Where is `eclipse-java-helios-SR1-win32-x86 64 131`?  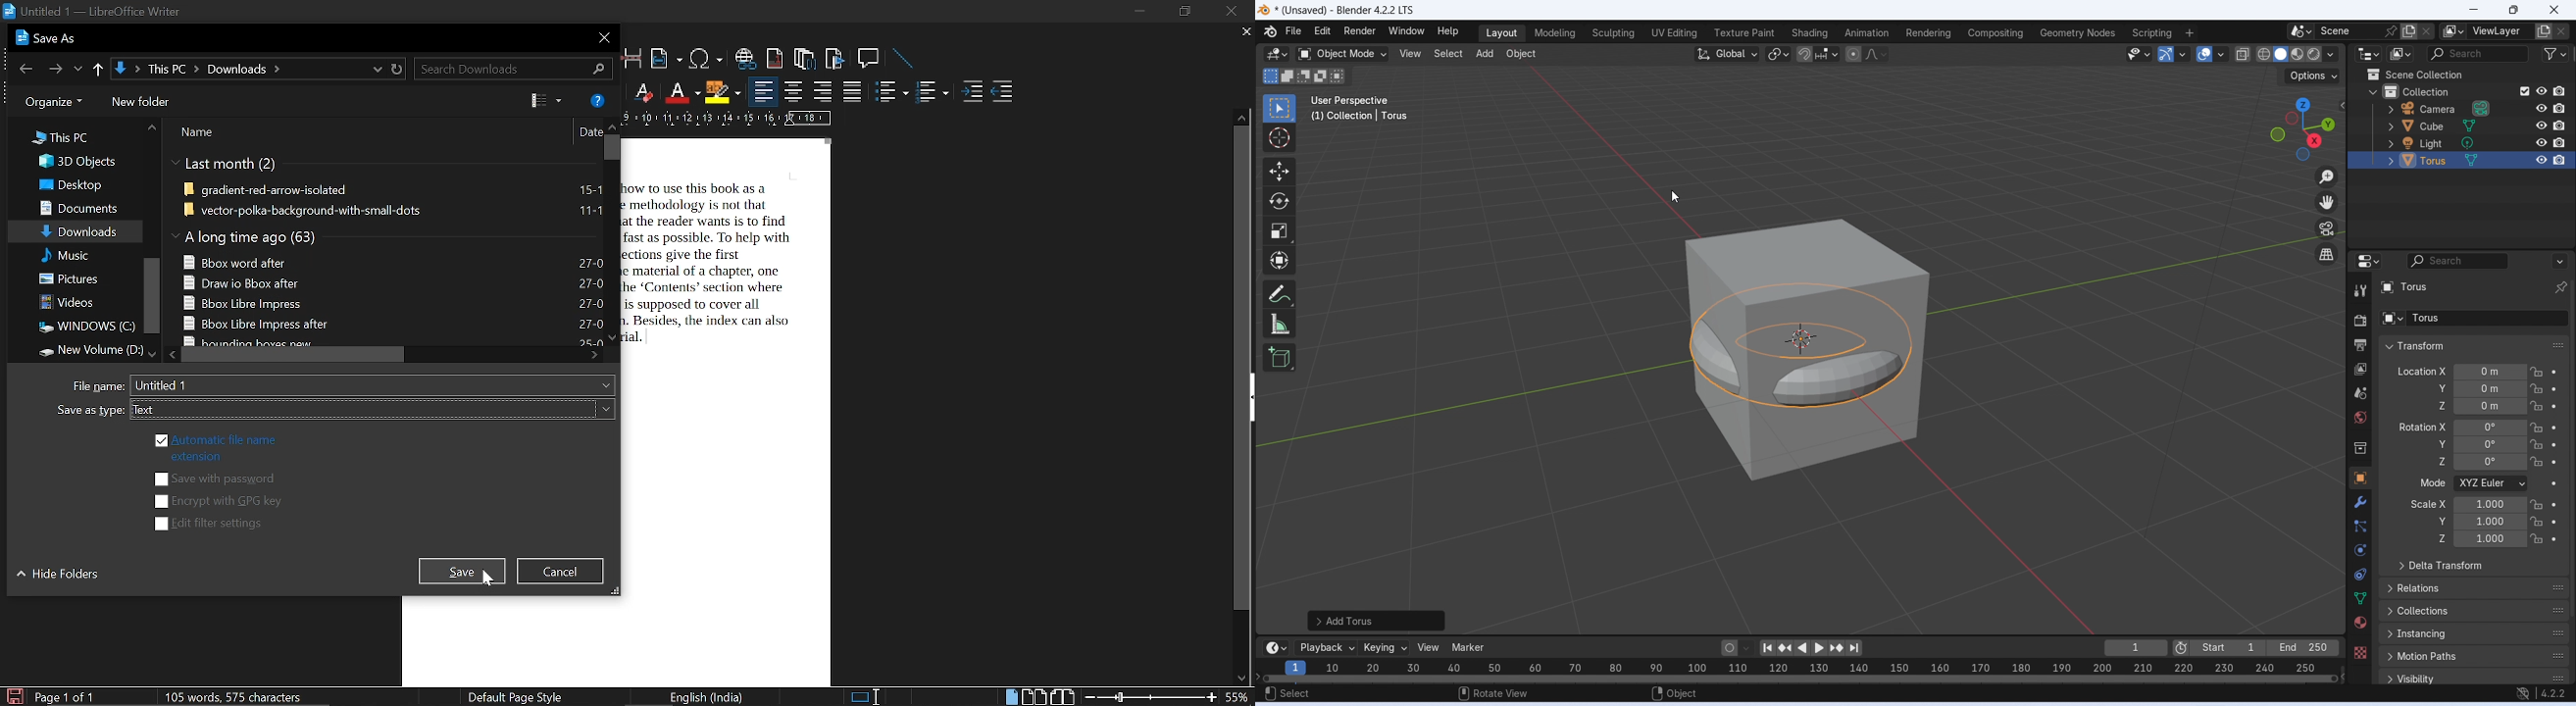 eclipse-java-helios-SR1-win32-x86 64 131 is located at coordinates (392, 261).